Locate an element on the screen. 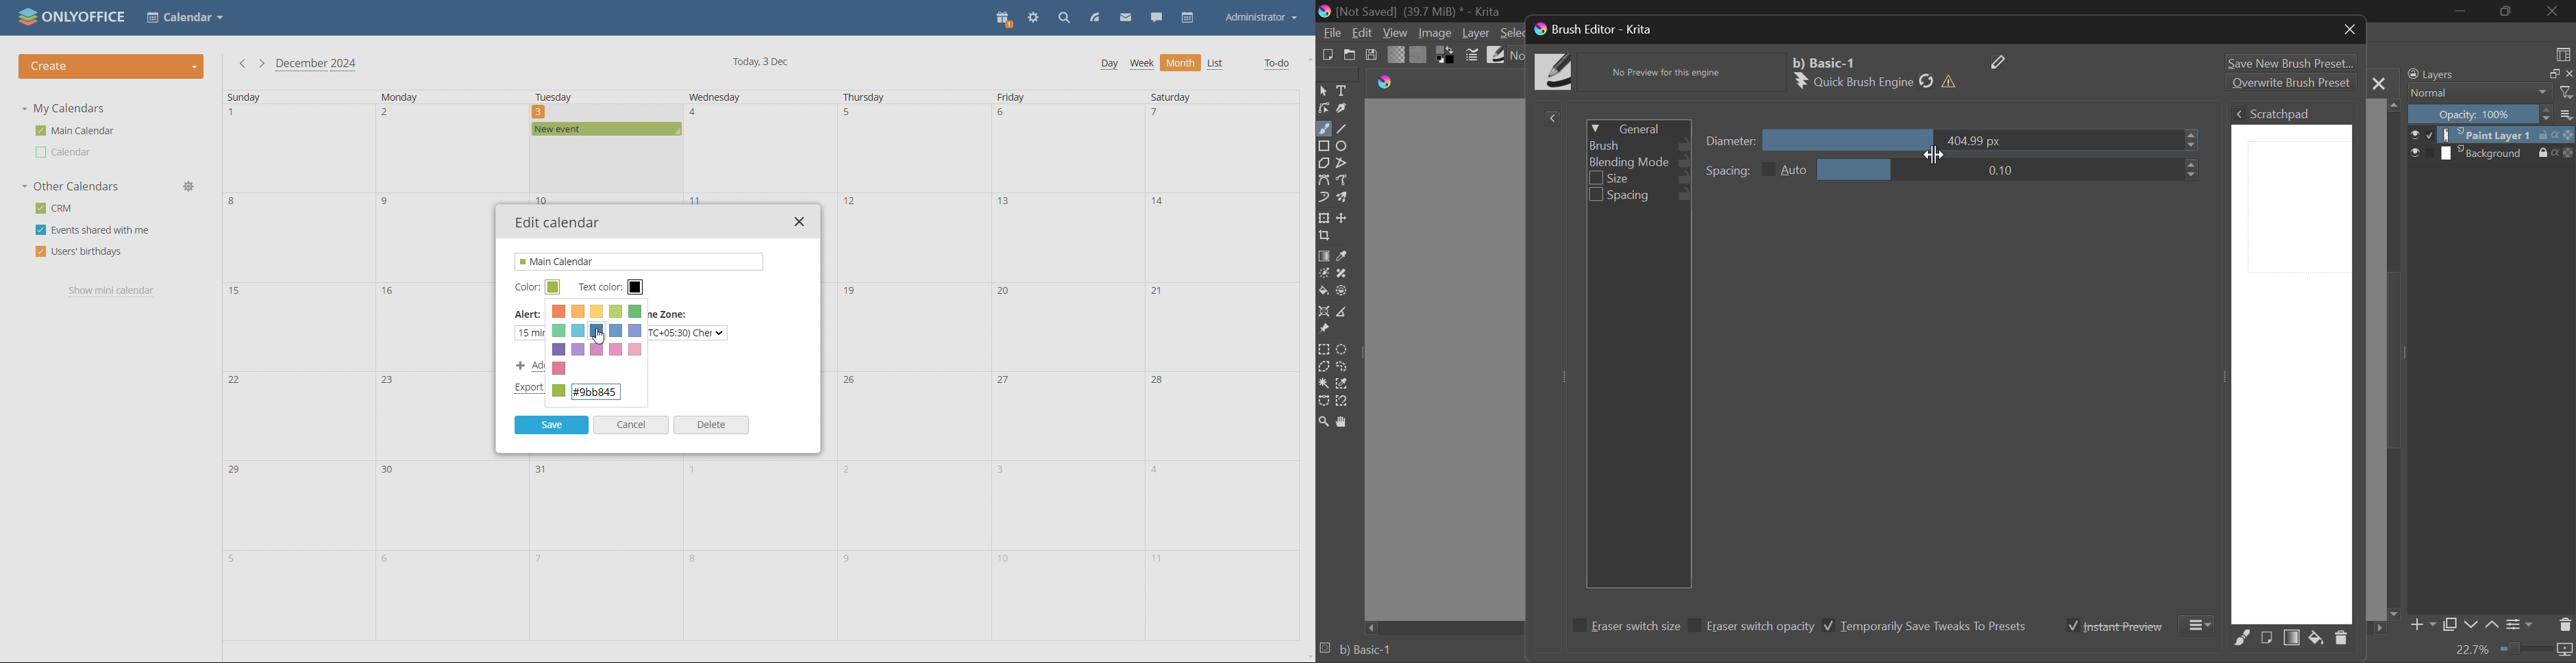 The image size is (2576, 672). Fill is located at coordinates (1324, 291).